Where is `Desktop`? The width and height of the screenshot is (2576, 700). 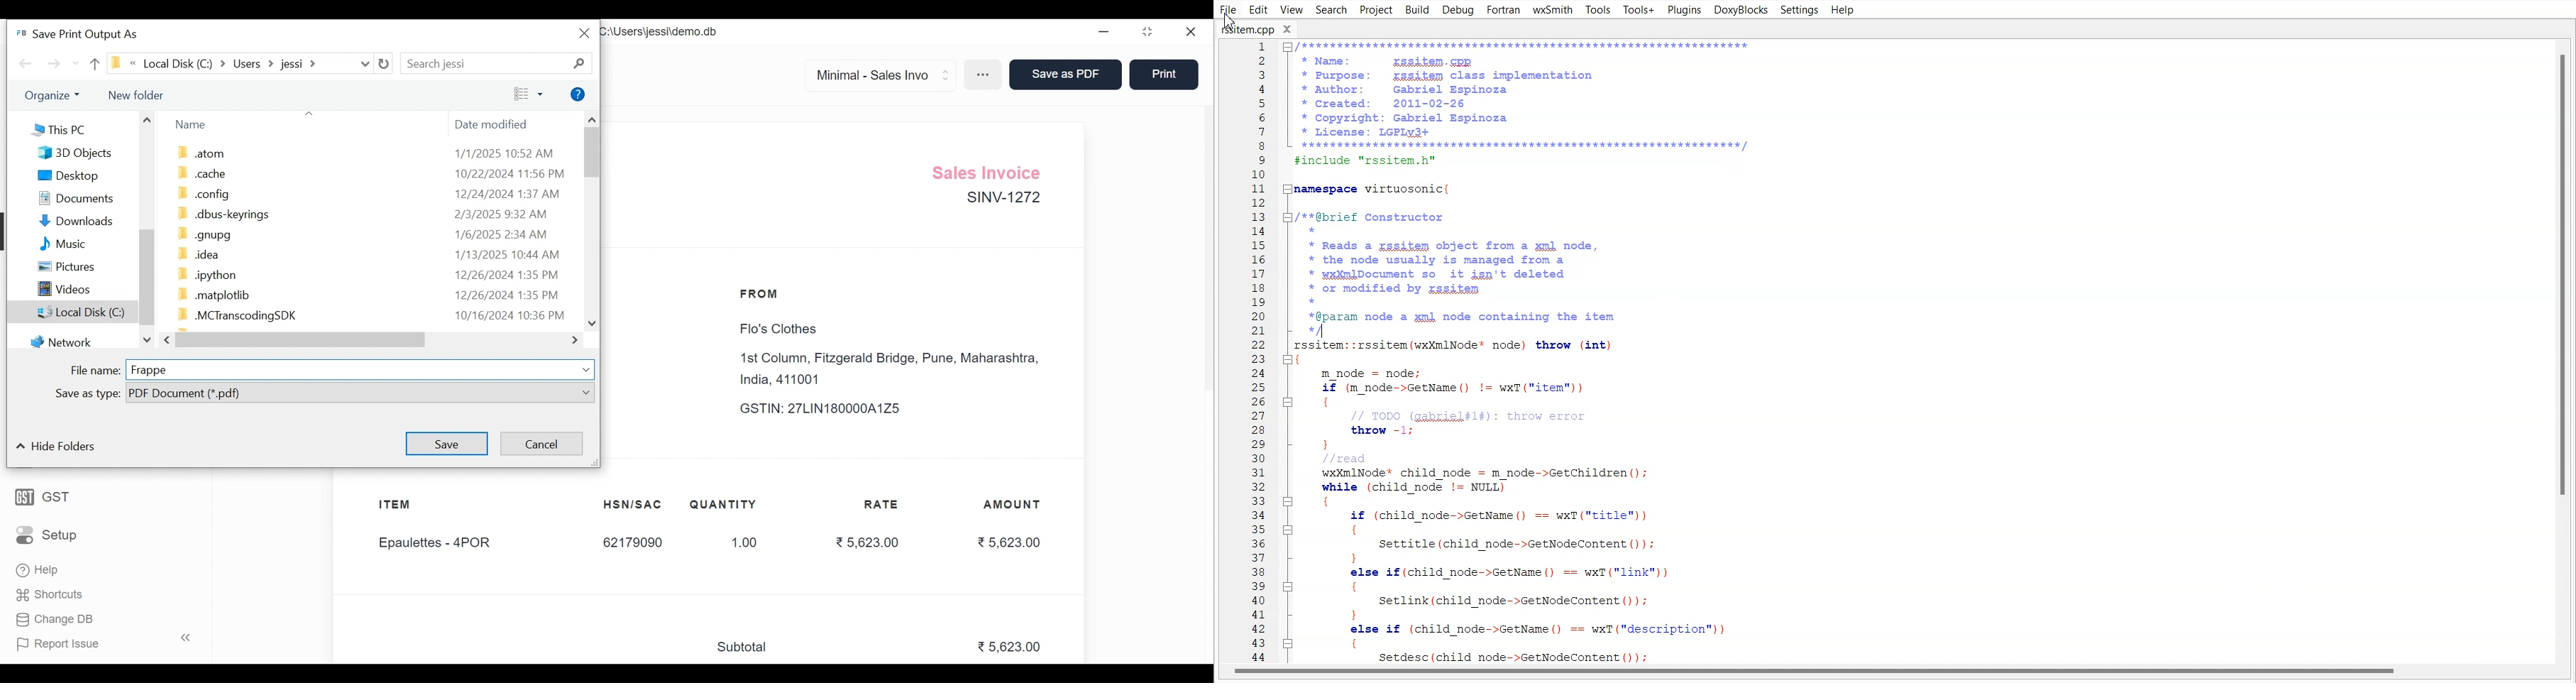
Desktop is located at coordinates (66, 176).